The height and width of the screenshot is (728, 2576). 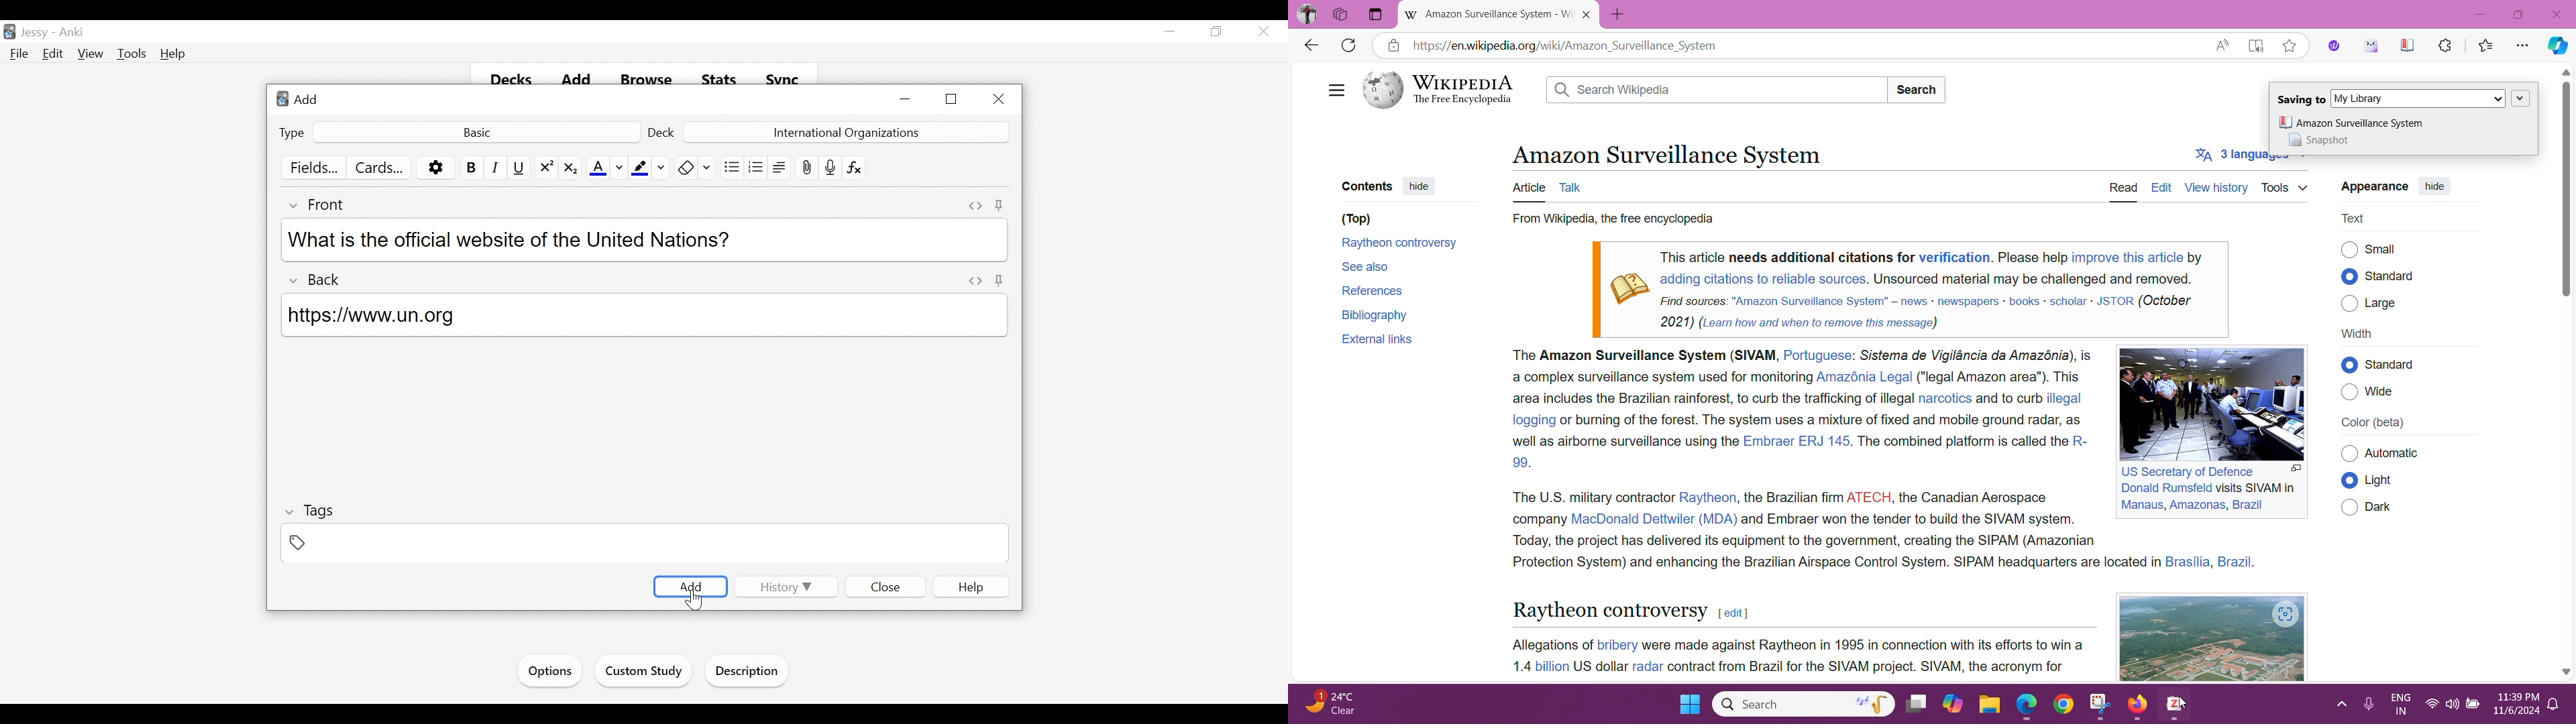 What do you see at coordinates (1520, 463) in the screenshot?
I see `99` at bounding box center [1520, 463].